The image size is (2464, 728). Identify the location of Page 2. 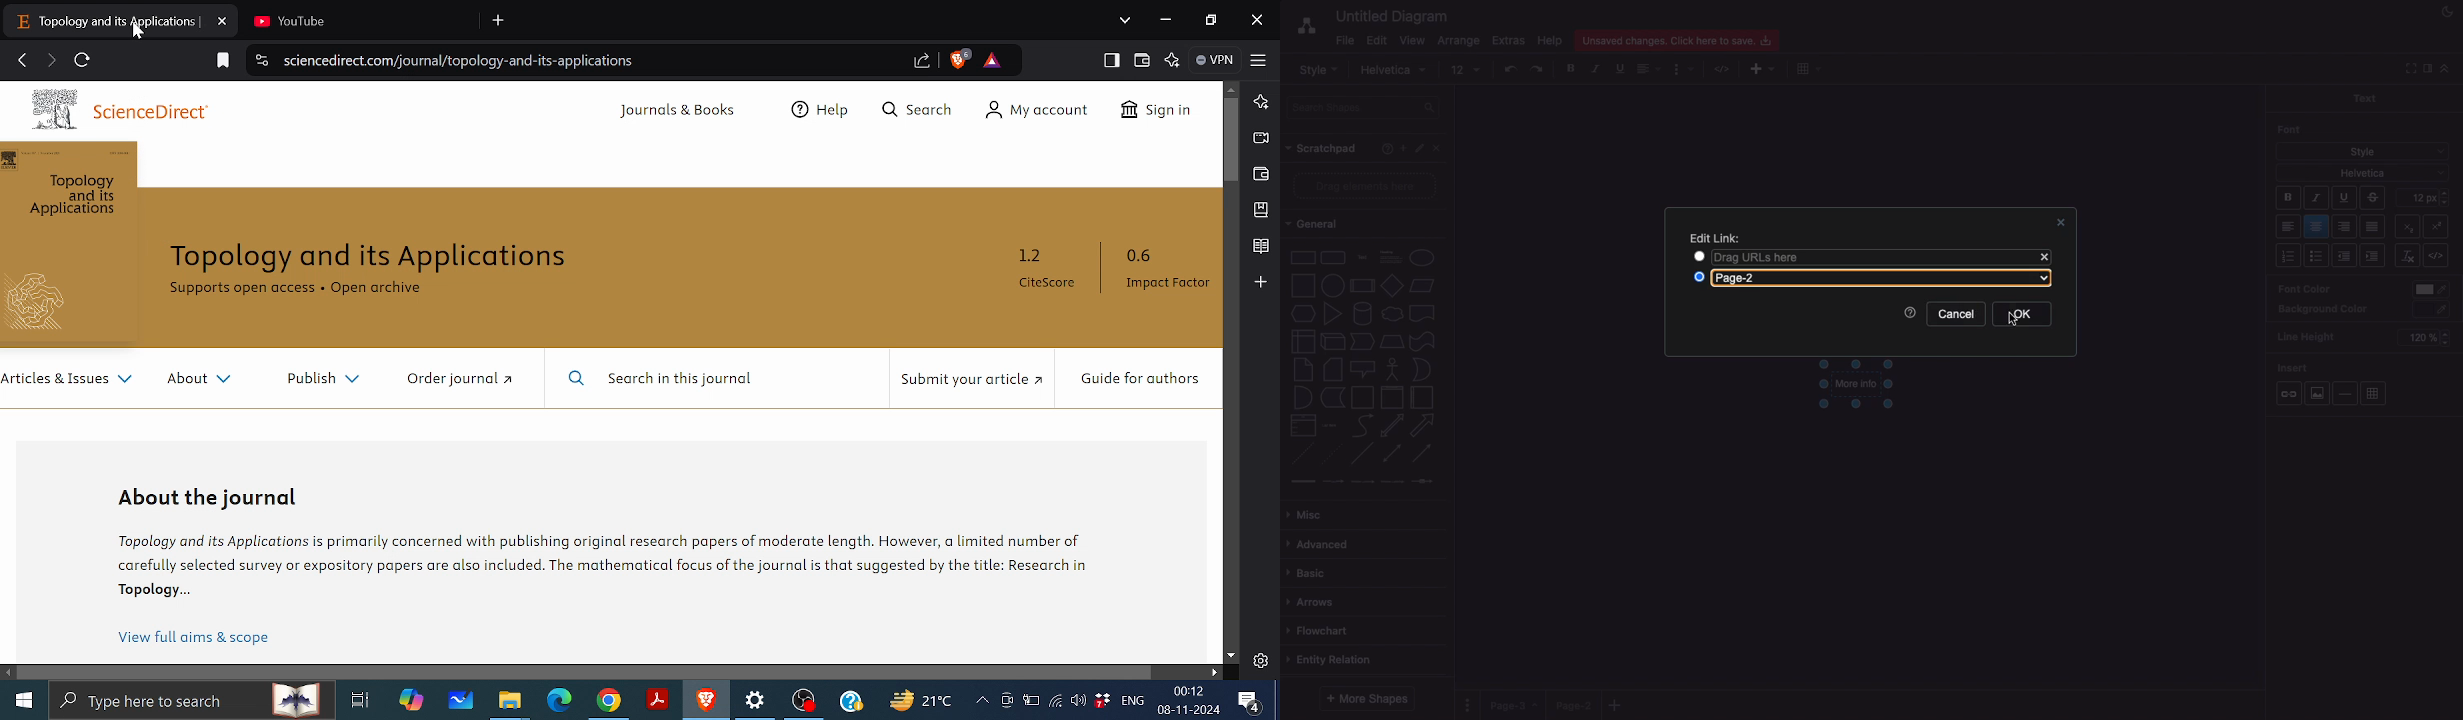
(1572, 704).